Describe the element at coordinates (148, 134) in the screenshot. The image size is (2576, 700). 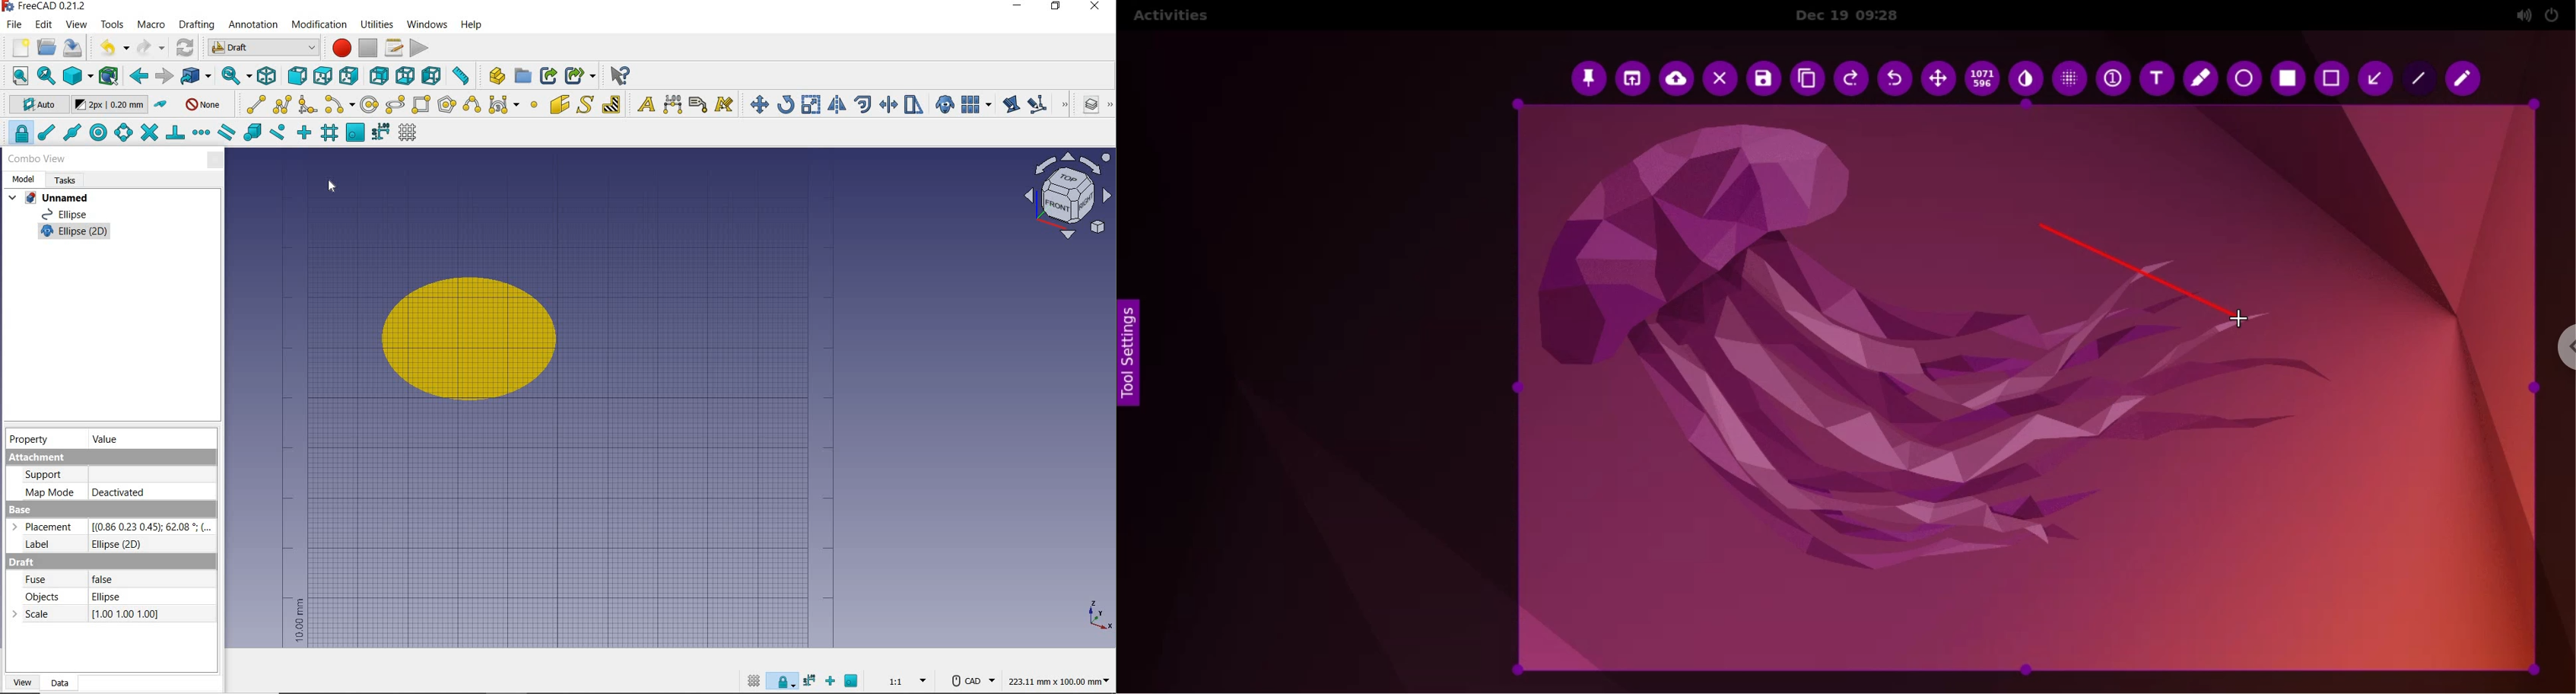
I see `snap intersection` at that location.